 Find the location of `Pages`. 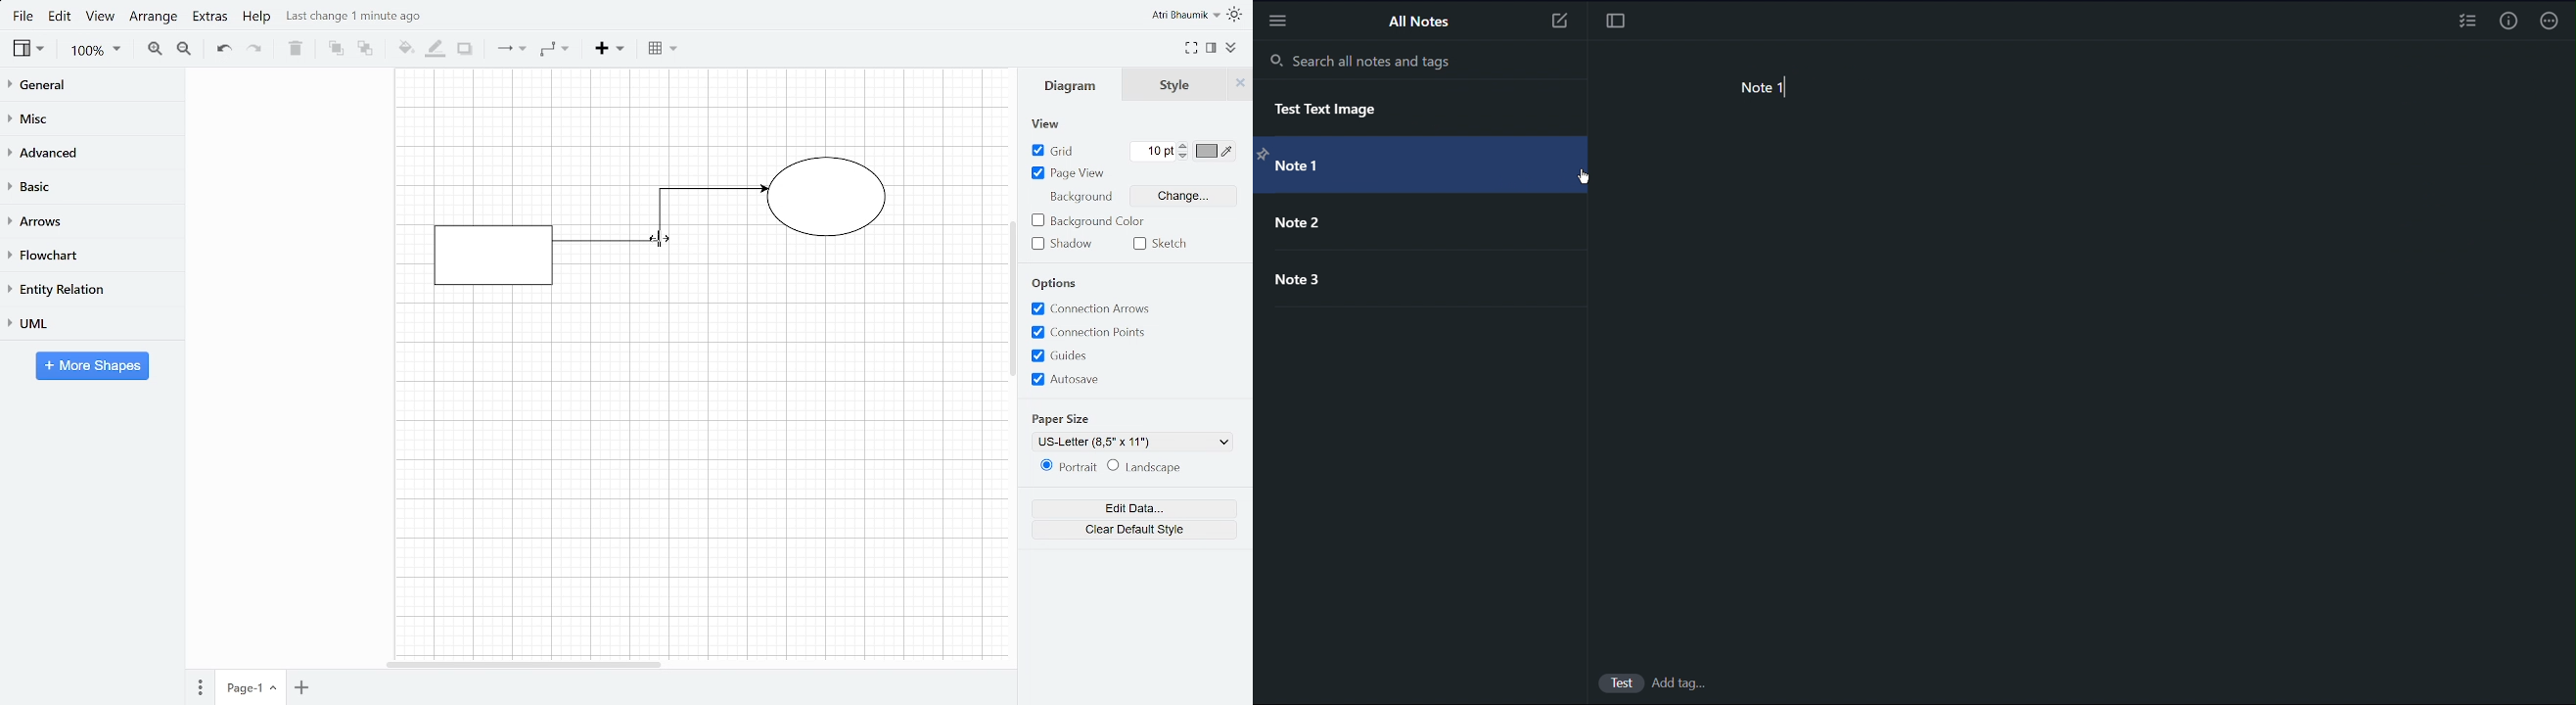

Pages is located at coordinates (199, 687).